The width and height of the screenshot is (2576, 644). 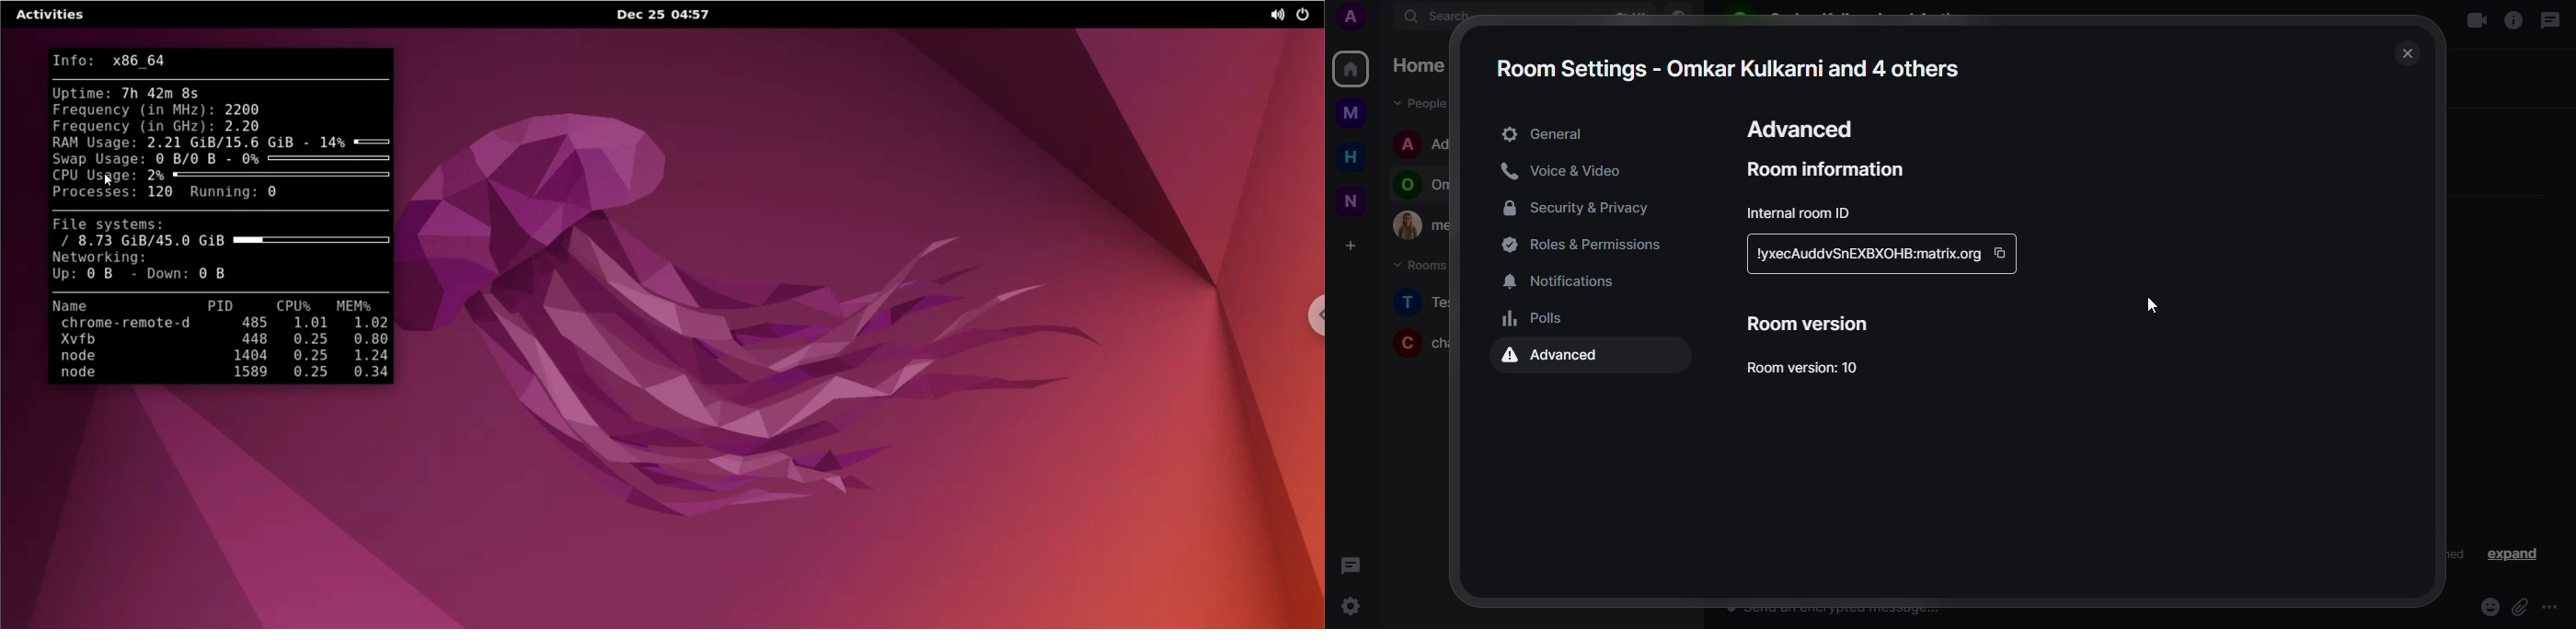 What do you see at coordinates (1569, 170) in the screenshot?
I see `voice & video` at bounding box center [1569, 170].